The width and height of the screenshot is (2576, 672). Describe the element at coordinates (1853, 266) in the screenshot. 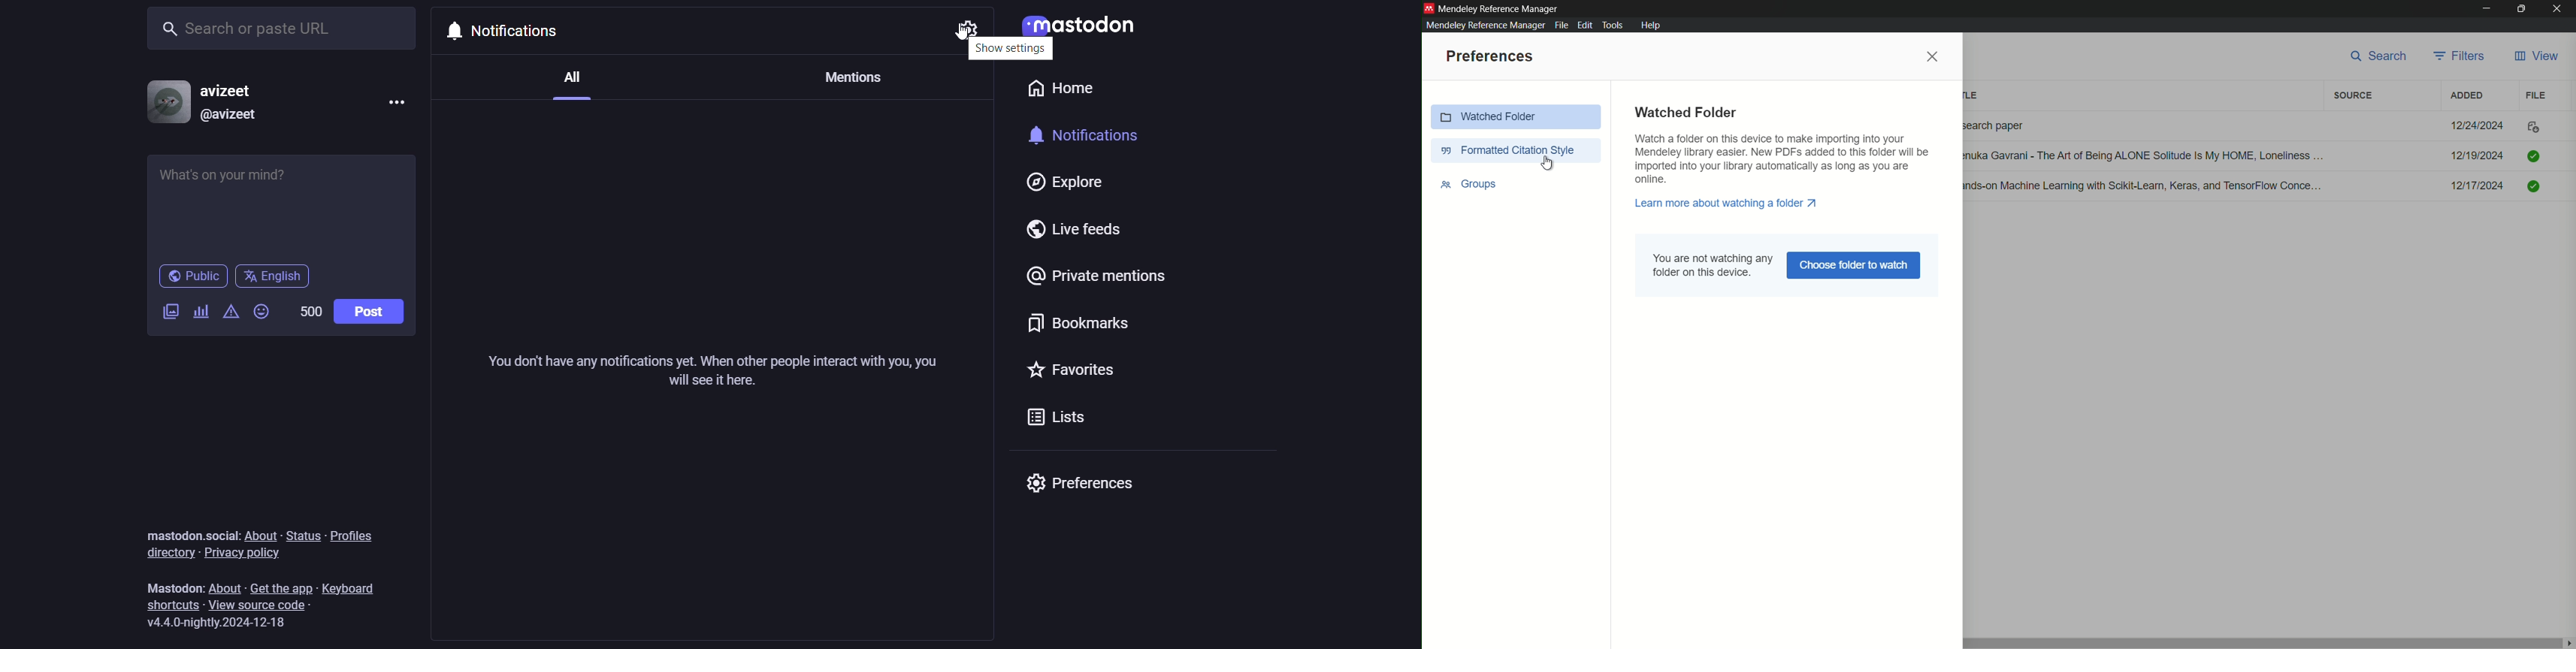

I see `choose folder to watch` at that location.